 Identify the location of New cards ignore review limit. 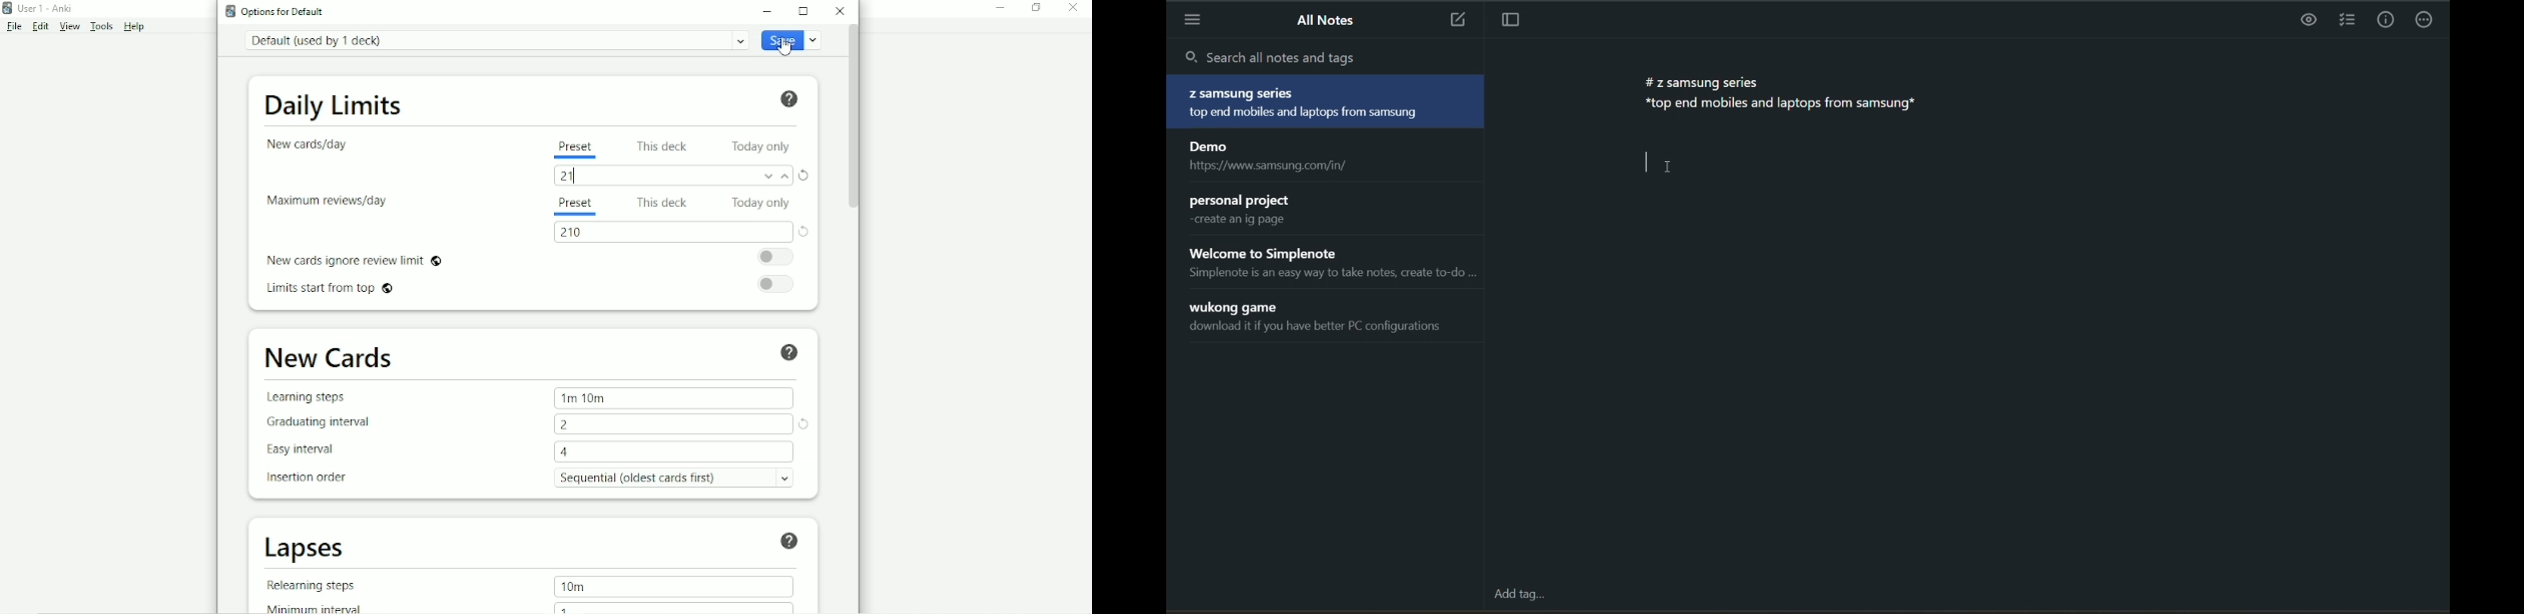
(355, 261).